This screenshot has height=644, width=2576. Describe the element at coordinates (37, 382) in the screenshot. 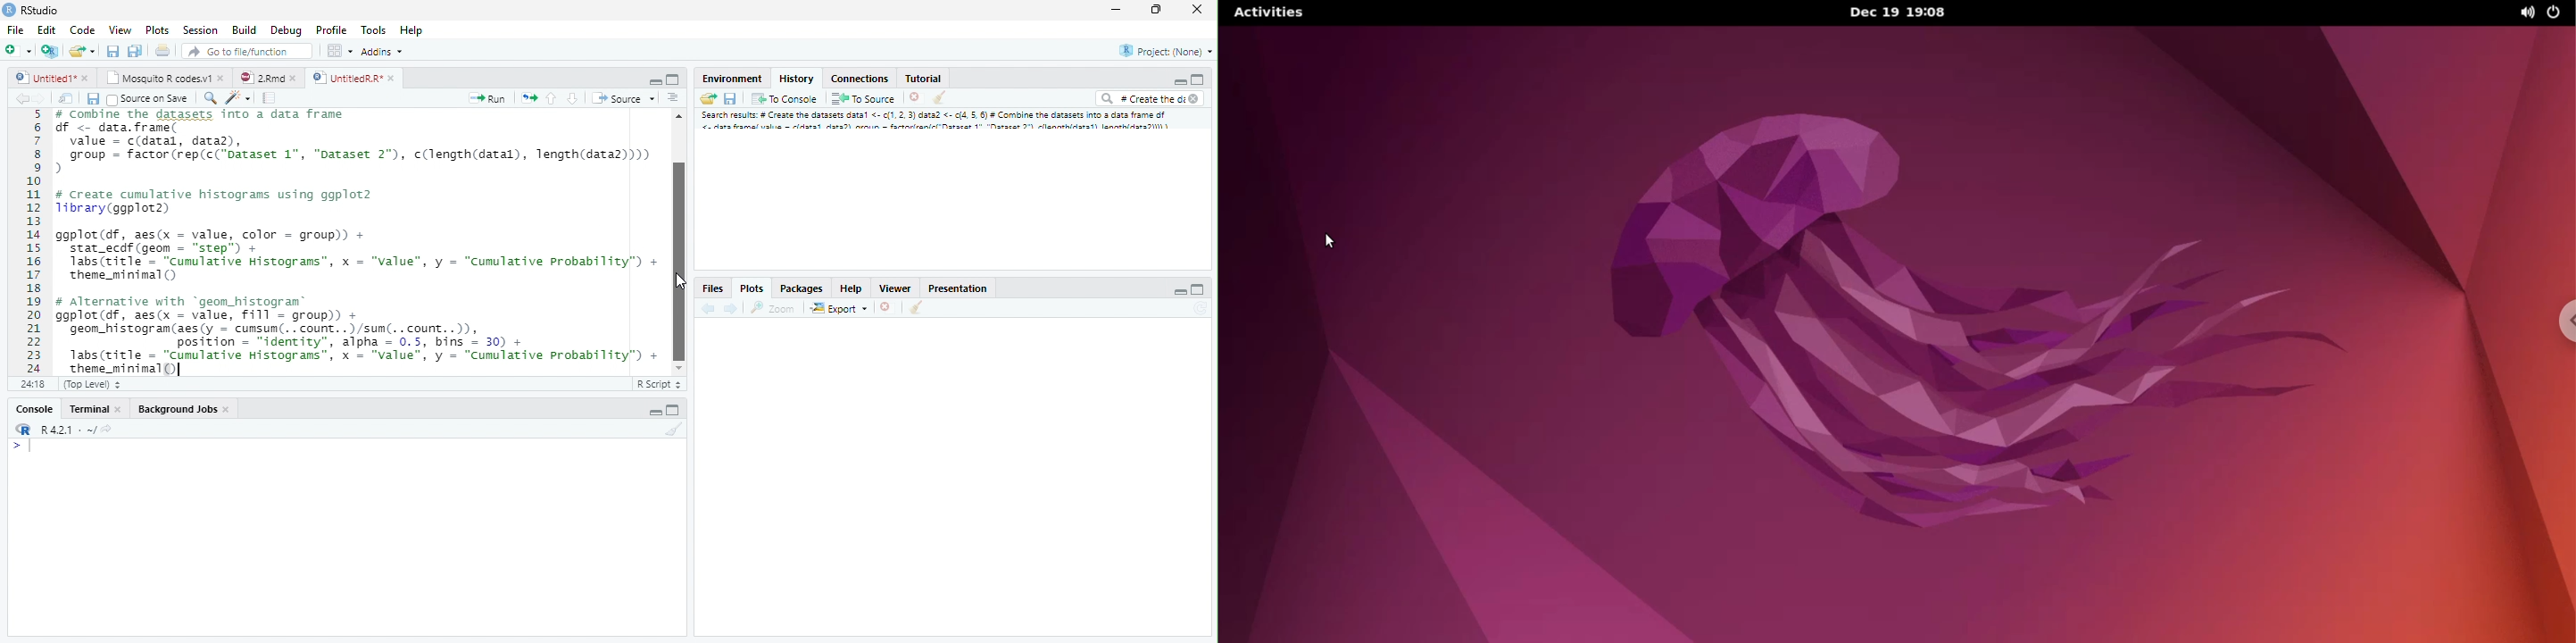

I see `1:1` at that location.